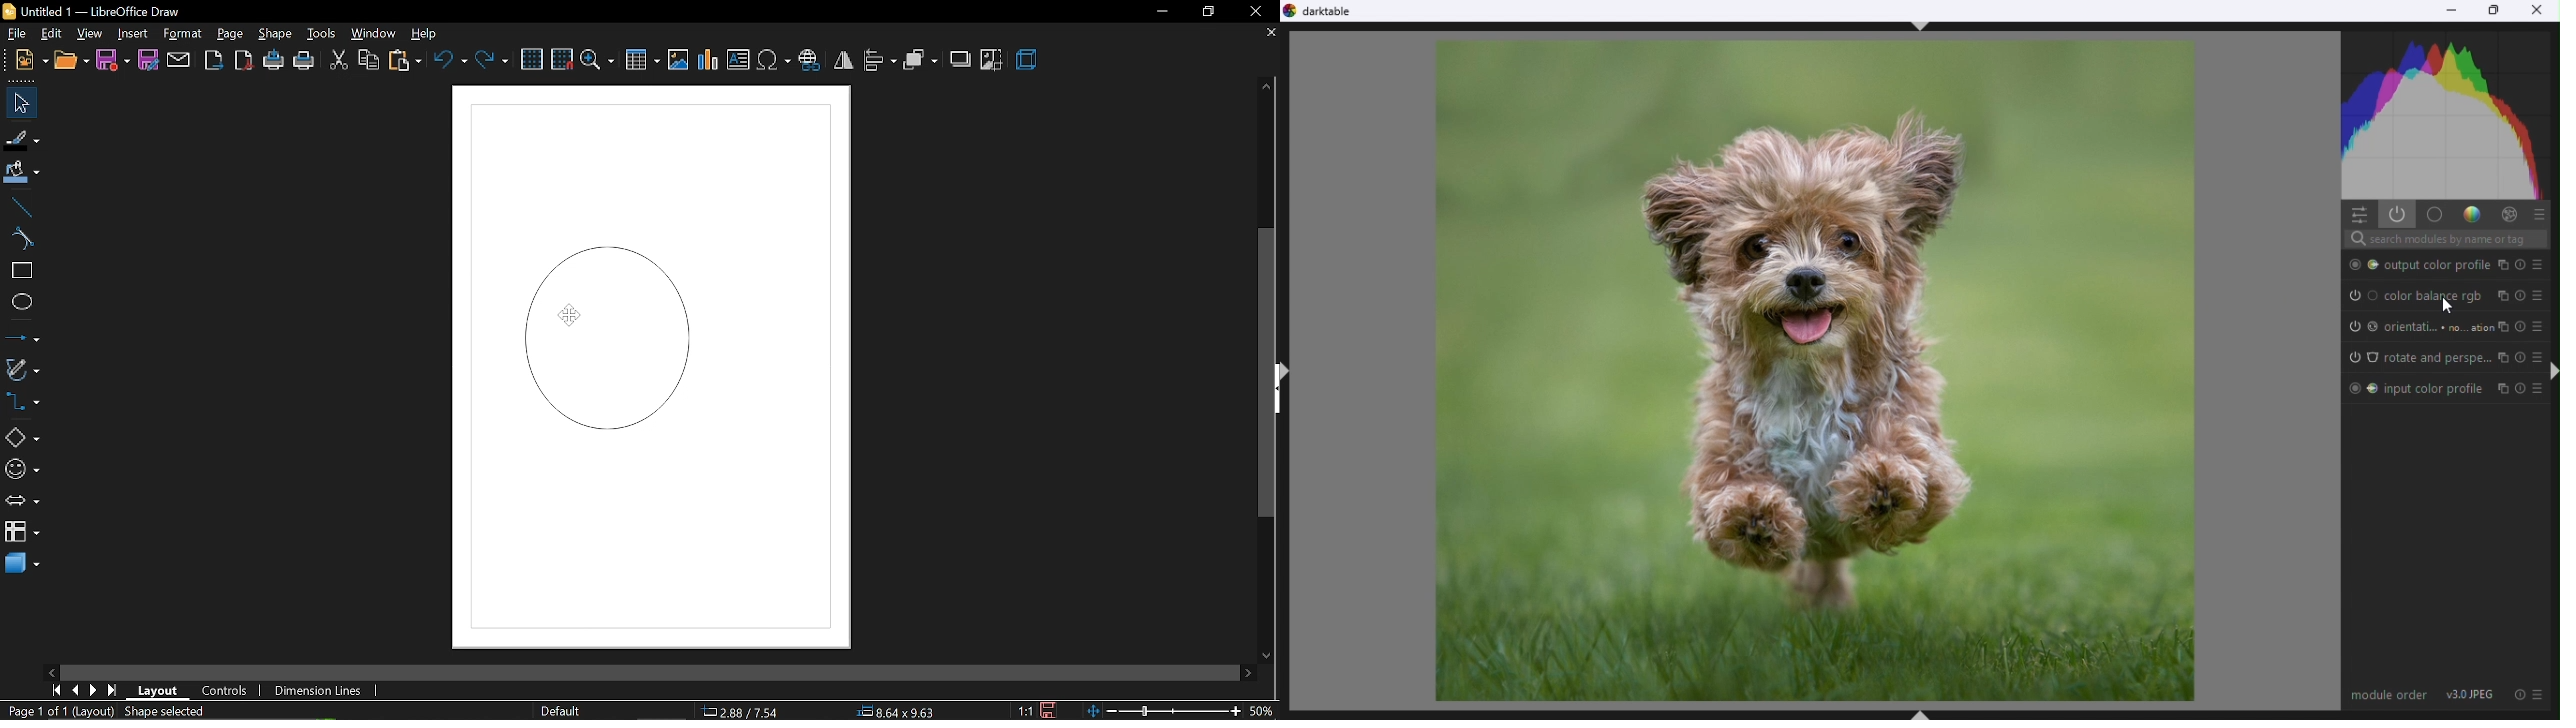 This screenshot has height=728, width=2576. I want to click on select, so click(19, 104).